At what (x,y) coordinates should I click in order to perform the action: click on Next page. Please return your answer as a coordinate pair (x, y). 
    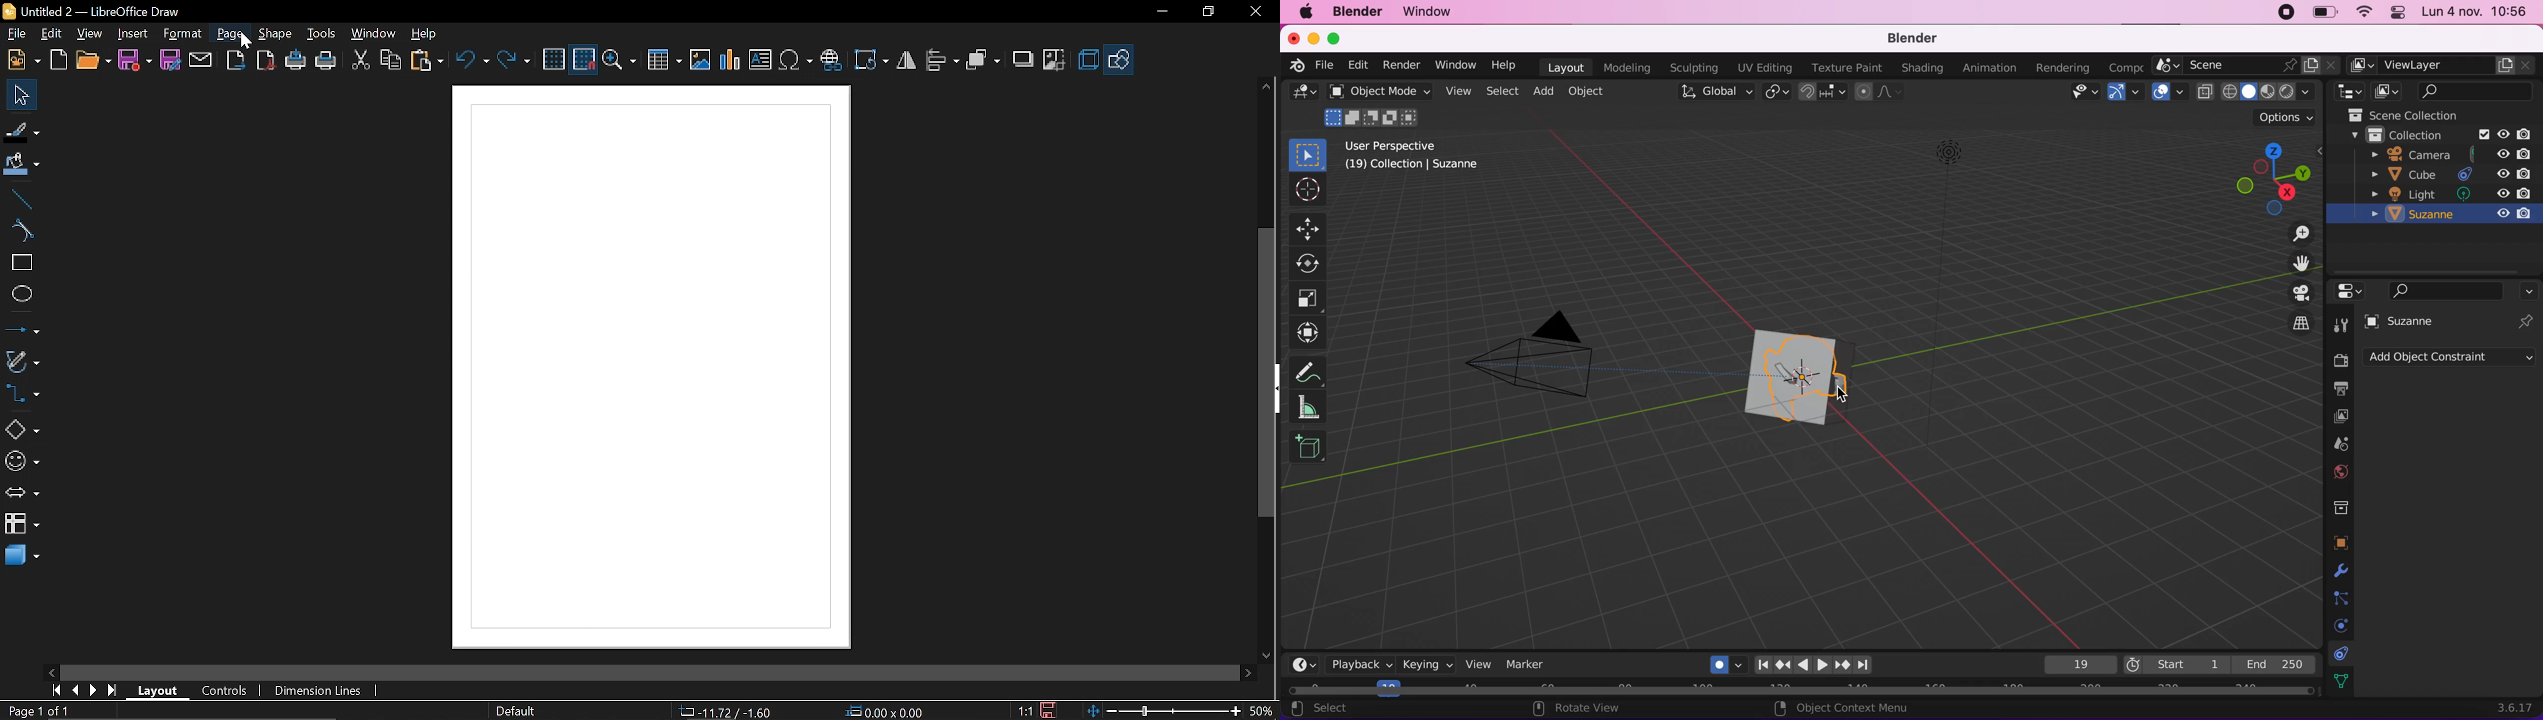
    Looking at the image, I should click on (94, 690).